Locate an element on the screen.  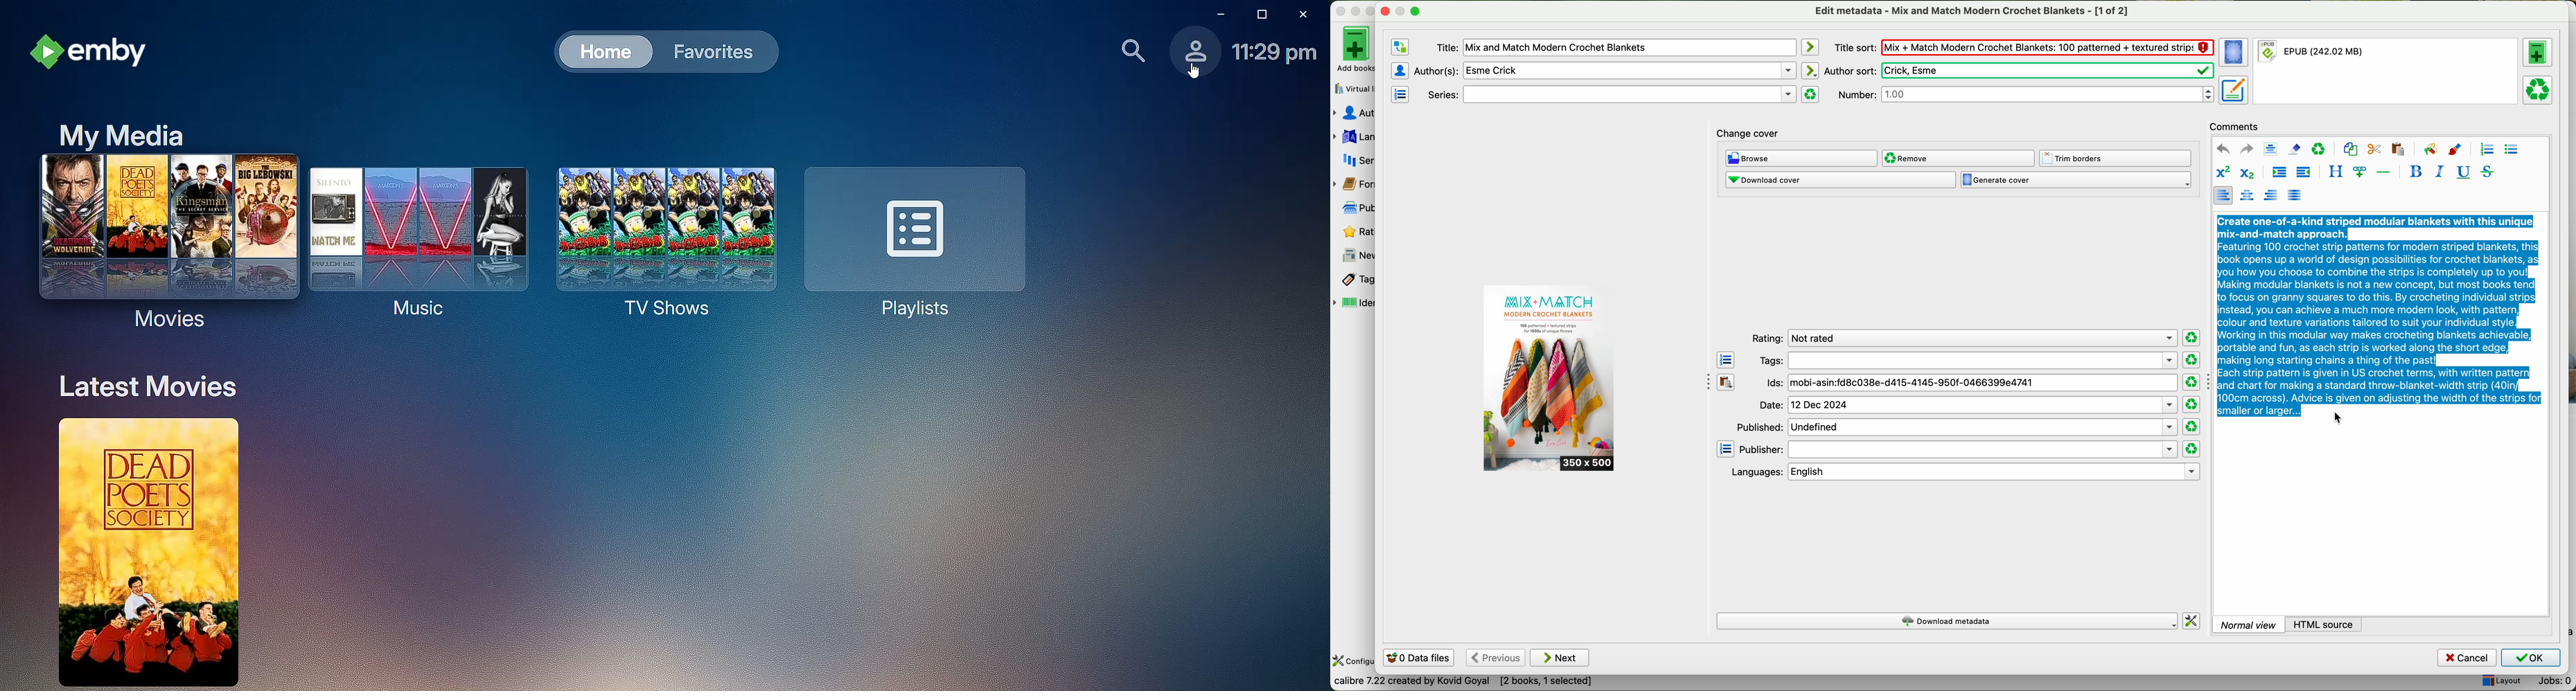
three dots is located at coordinates (1704, 380).